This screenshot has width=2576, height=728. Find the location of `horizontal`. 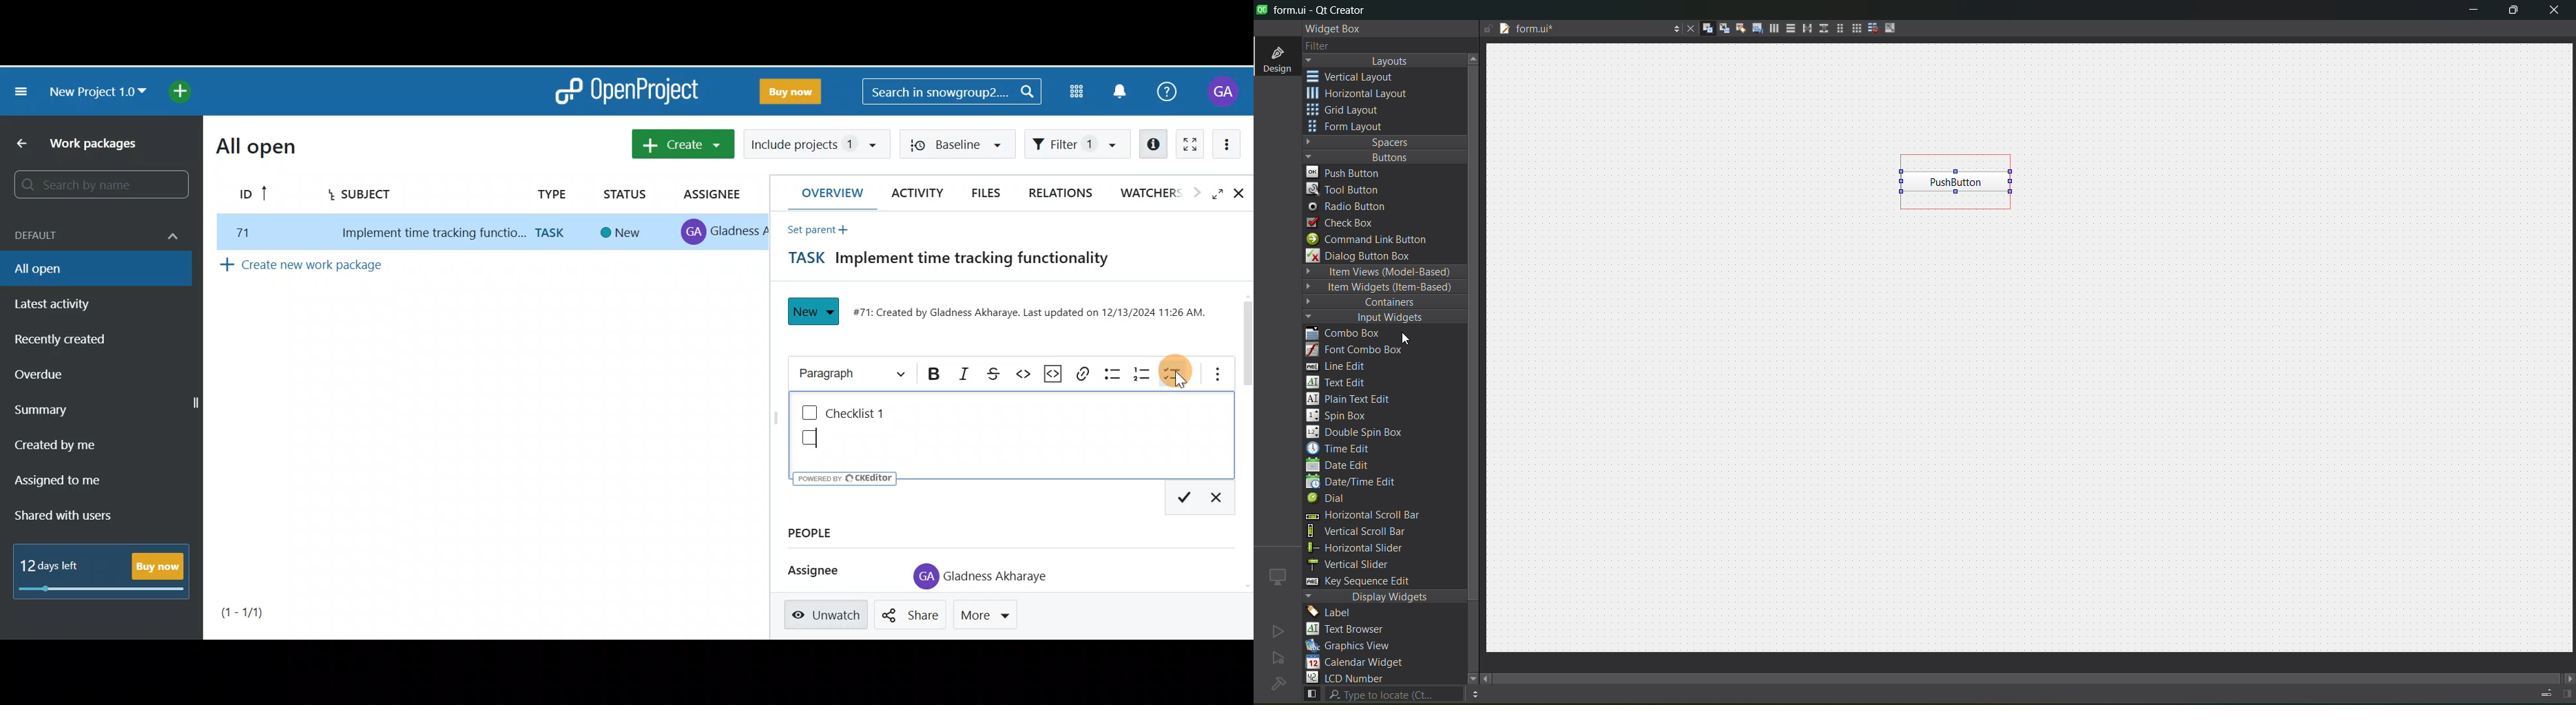

horizontal is located at coordinates (1360, 96).